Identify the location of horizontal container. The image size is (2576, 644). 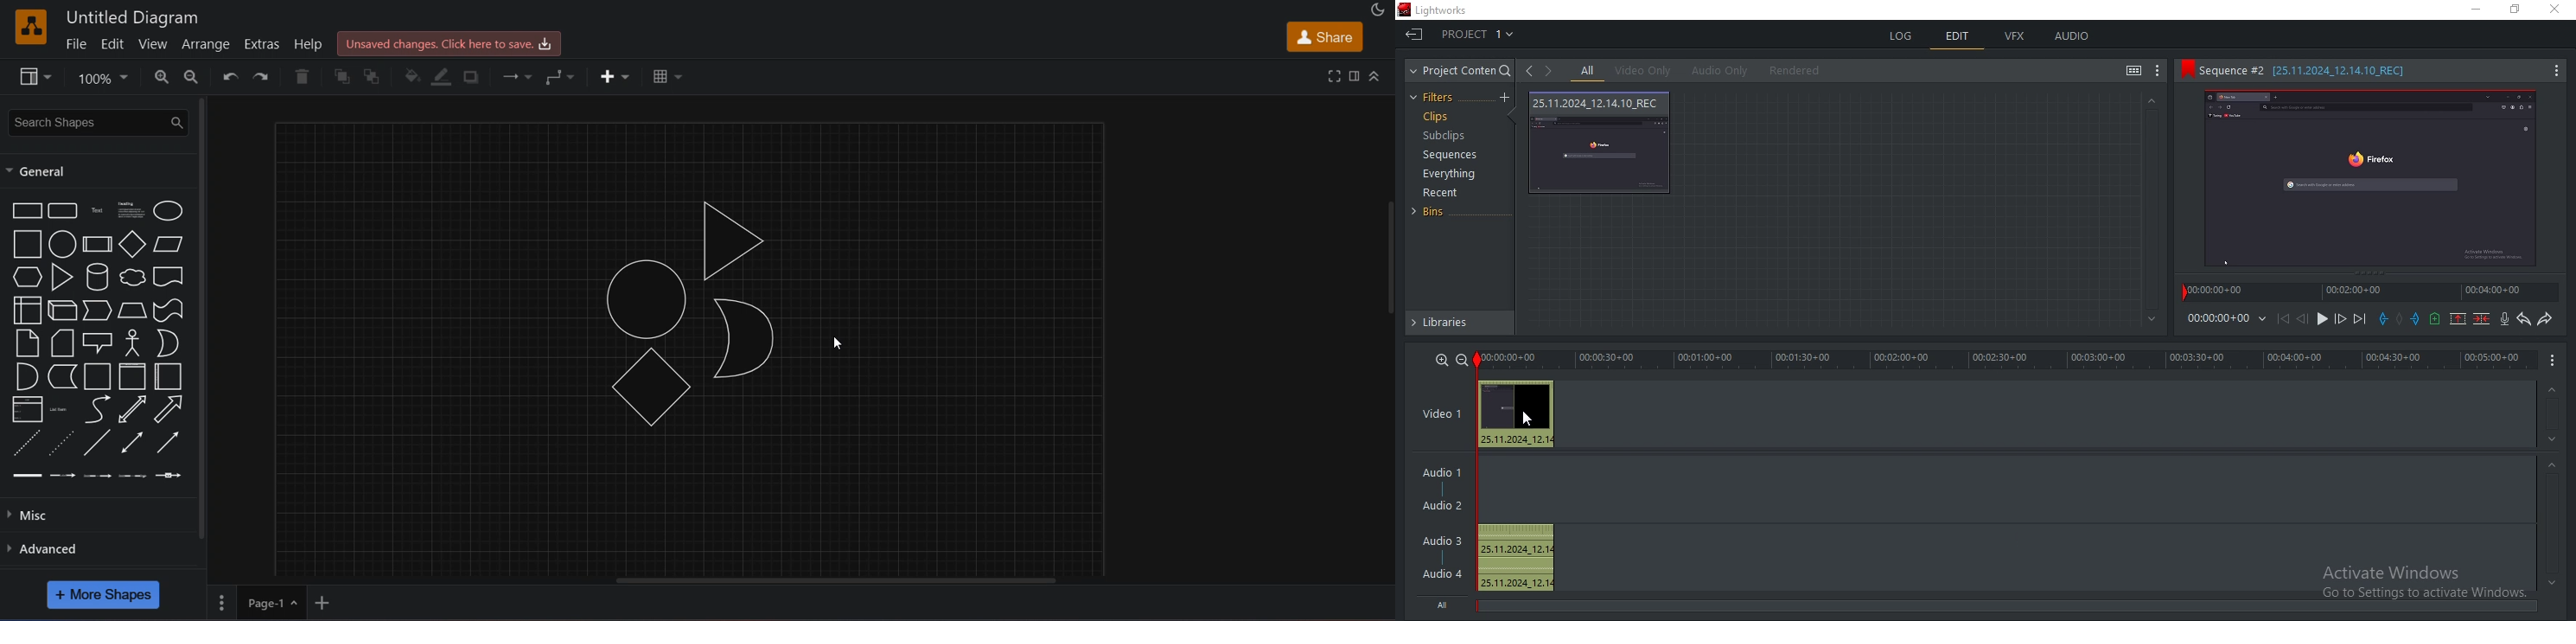
(168, 376).